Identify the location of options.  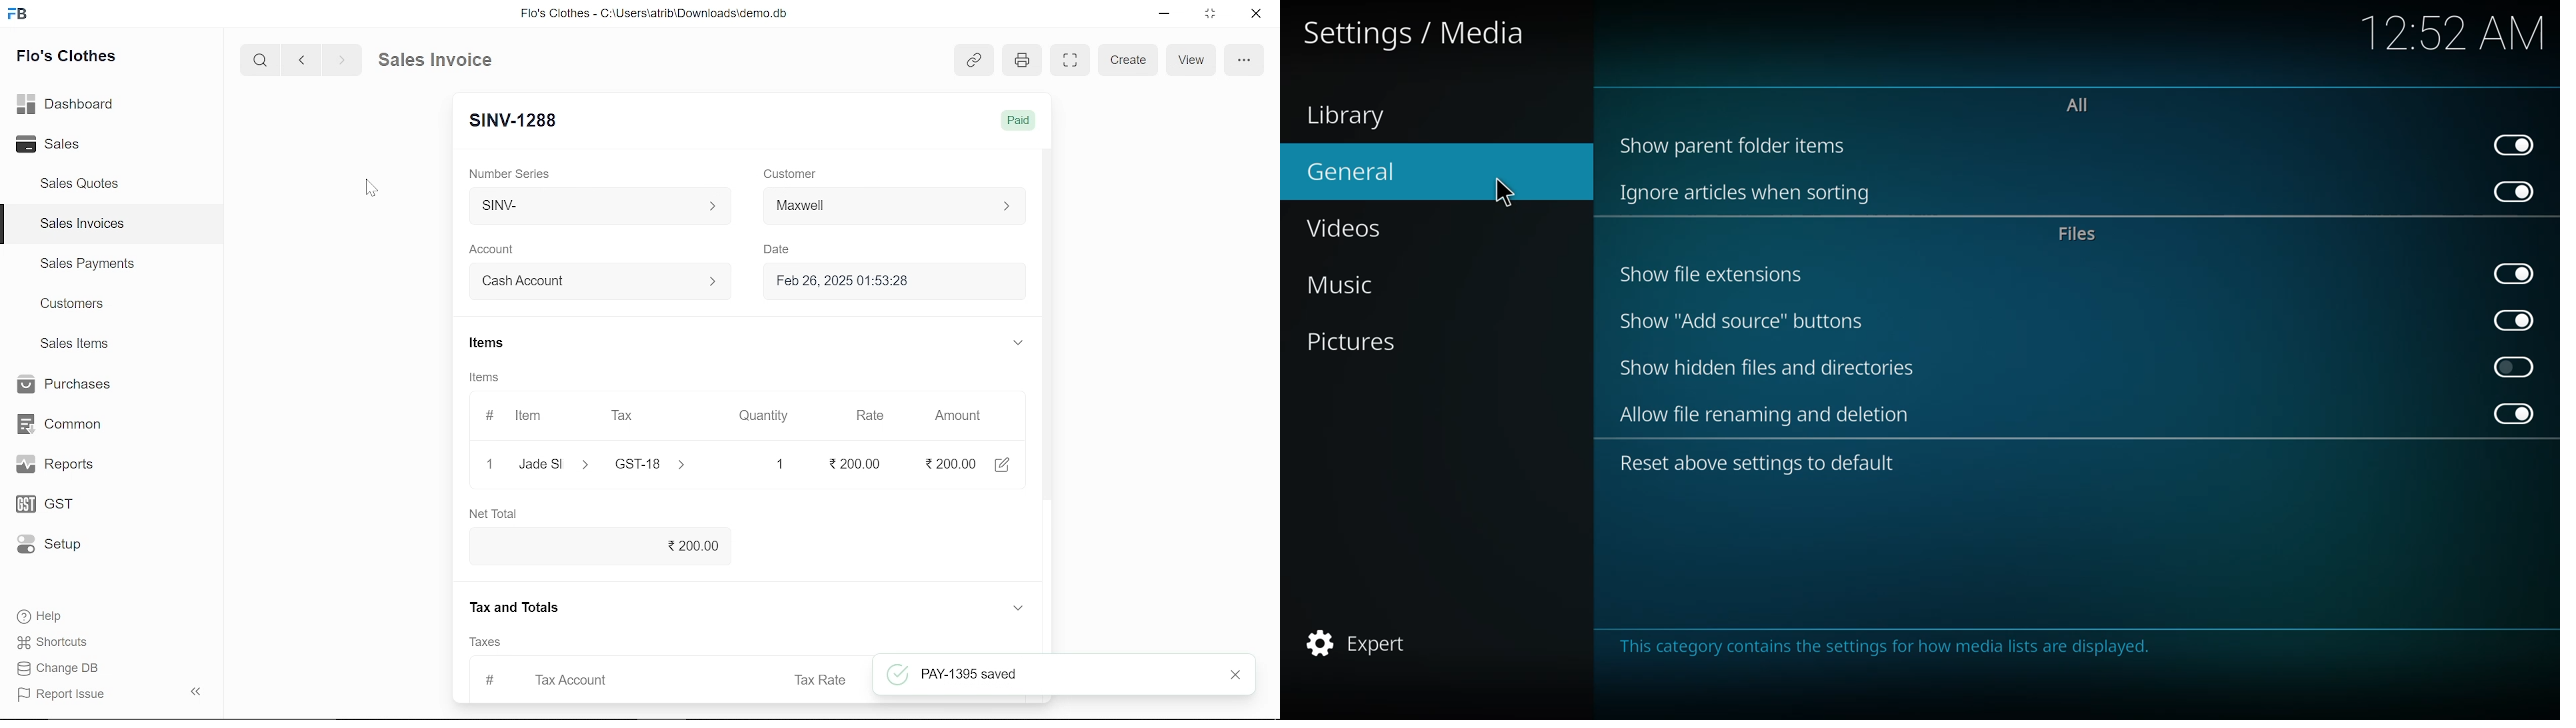
(1243, 59).